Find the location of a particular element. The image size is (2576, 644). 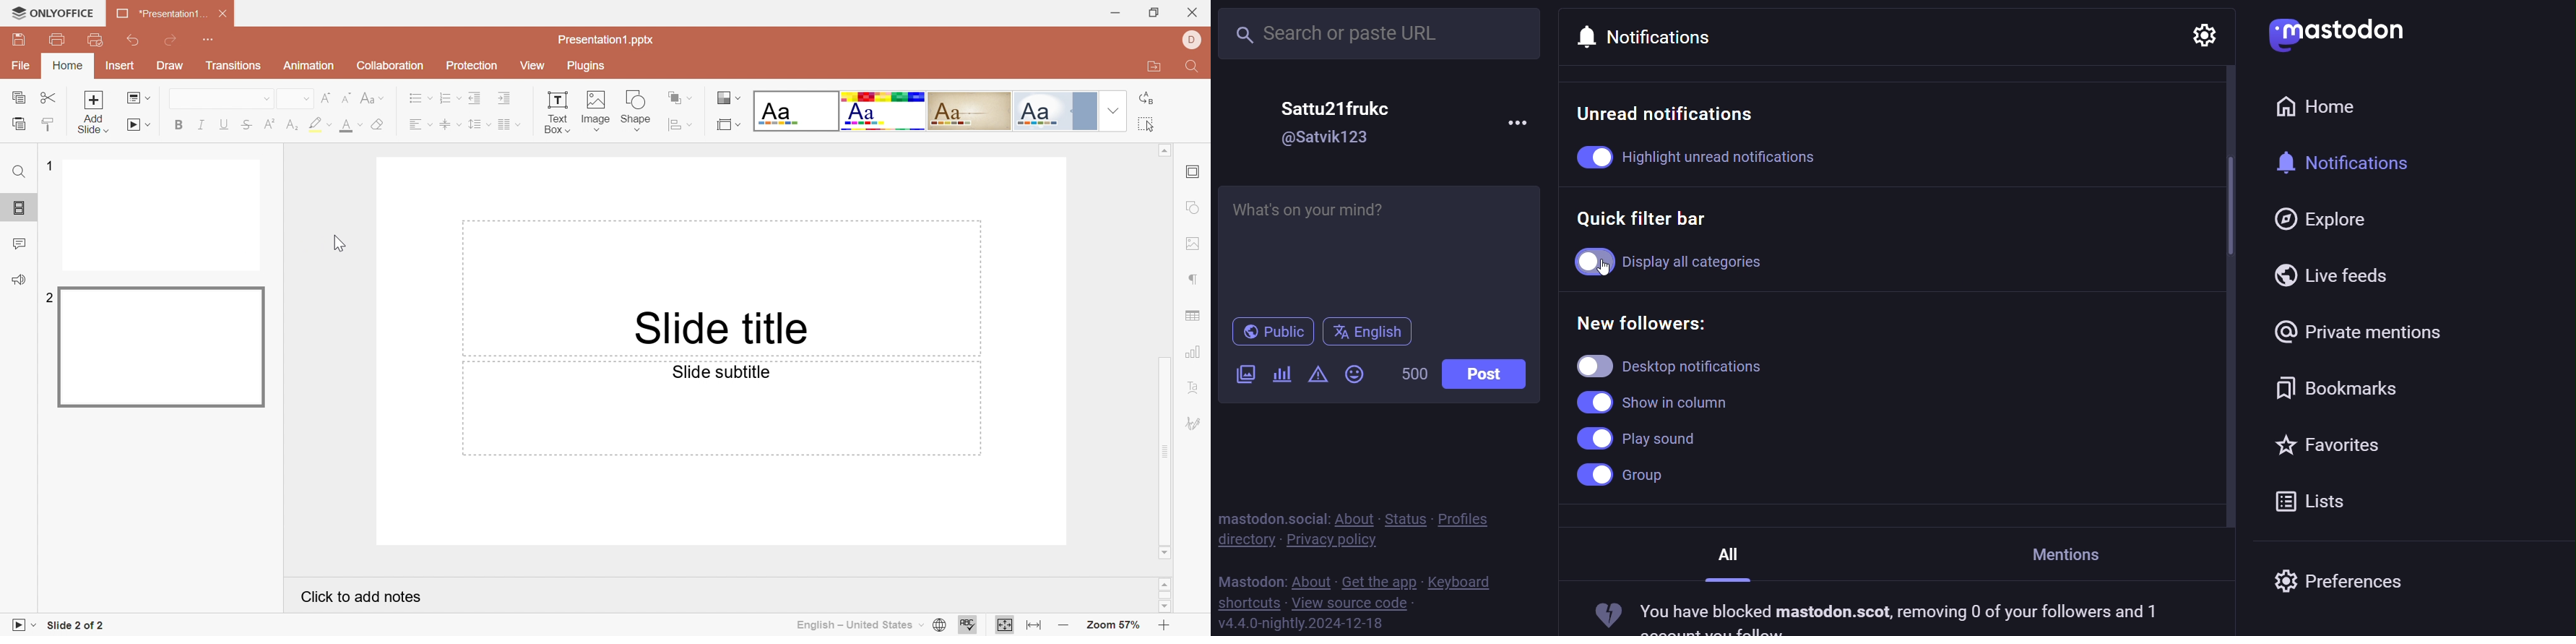

Font color is located at coordinates (346, 126).